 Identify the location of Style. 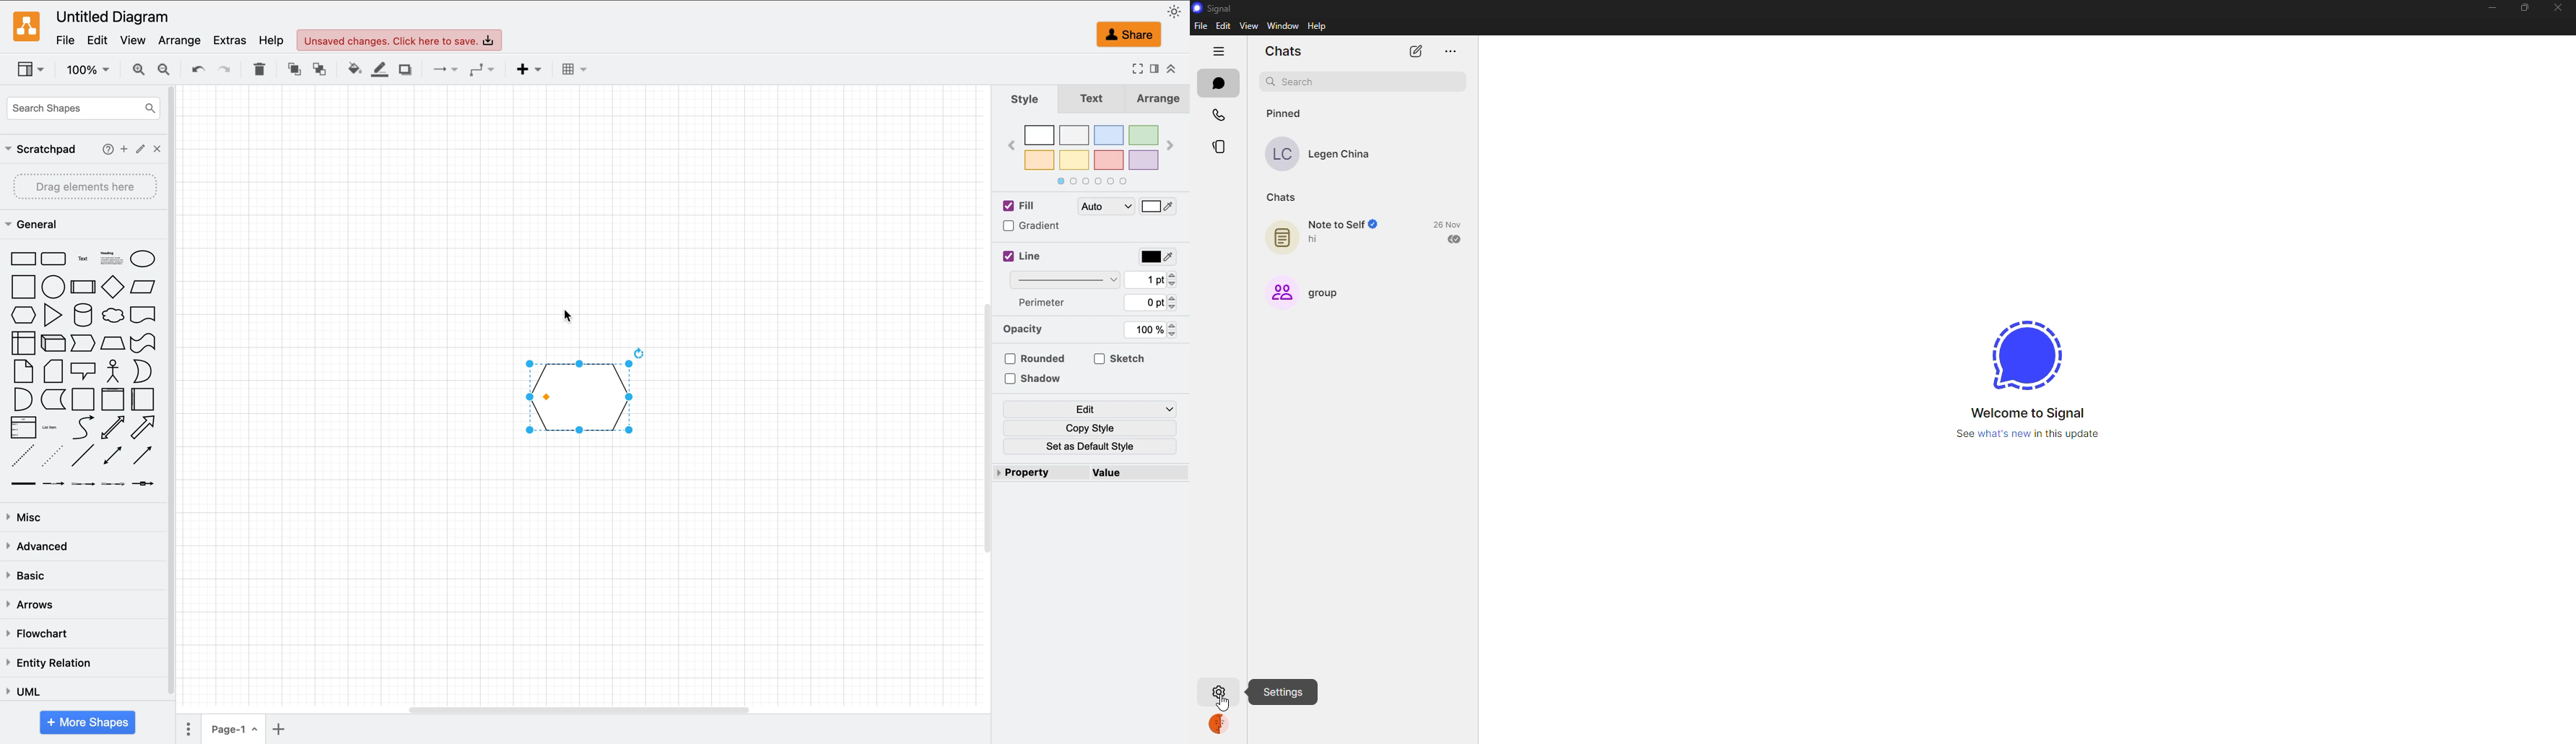
(1028, 101).